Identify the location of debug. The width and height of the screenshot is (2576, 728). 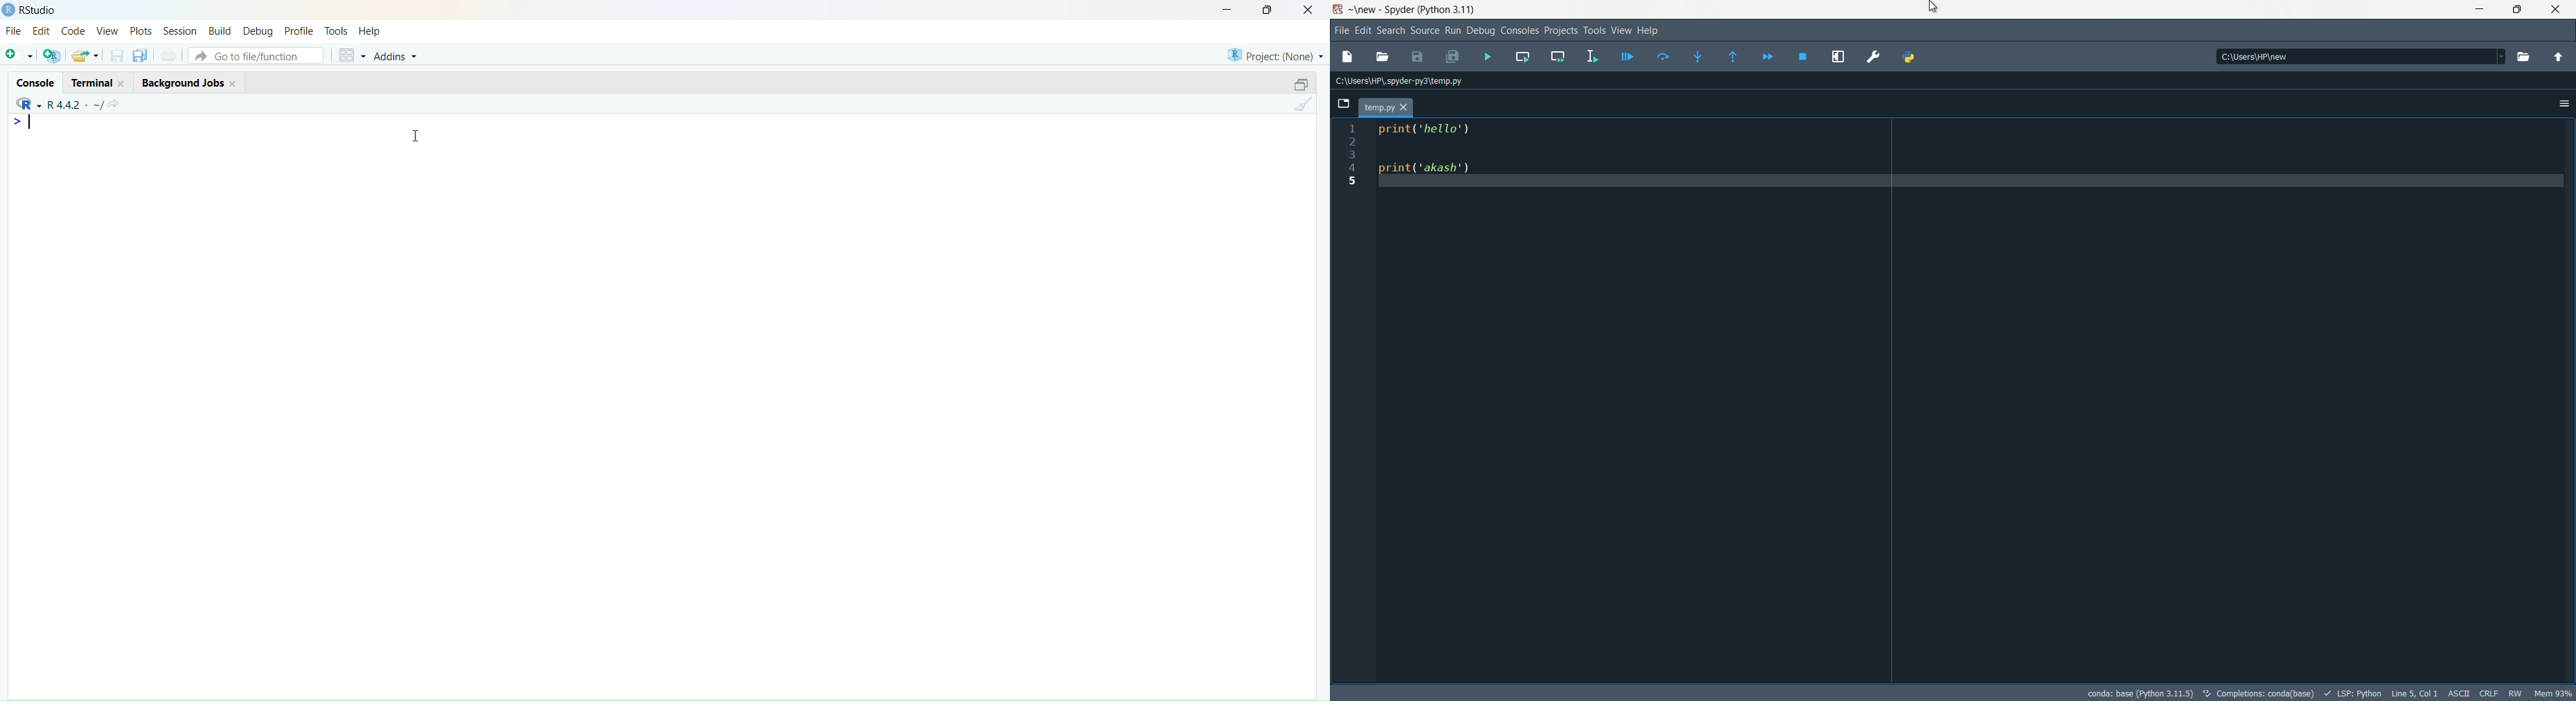
(258, 32).